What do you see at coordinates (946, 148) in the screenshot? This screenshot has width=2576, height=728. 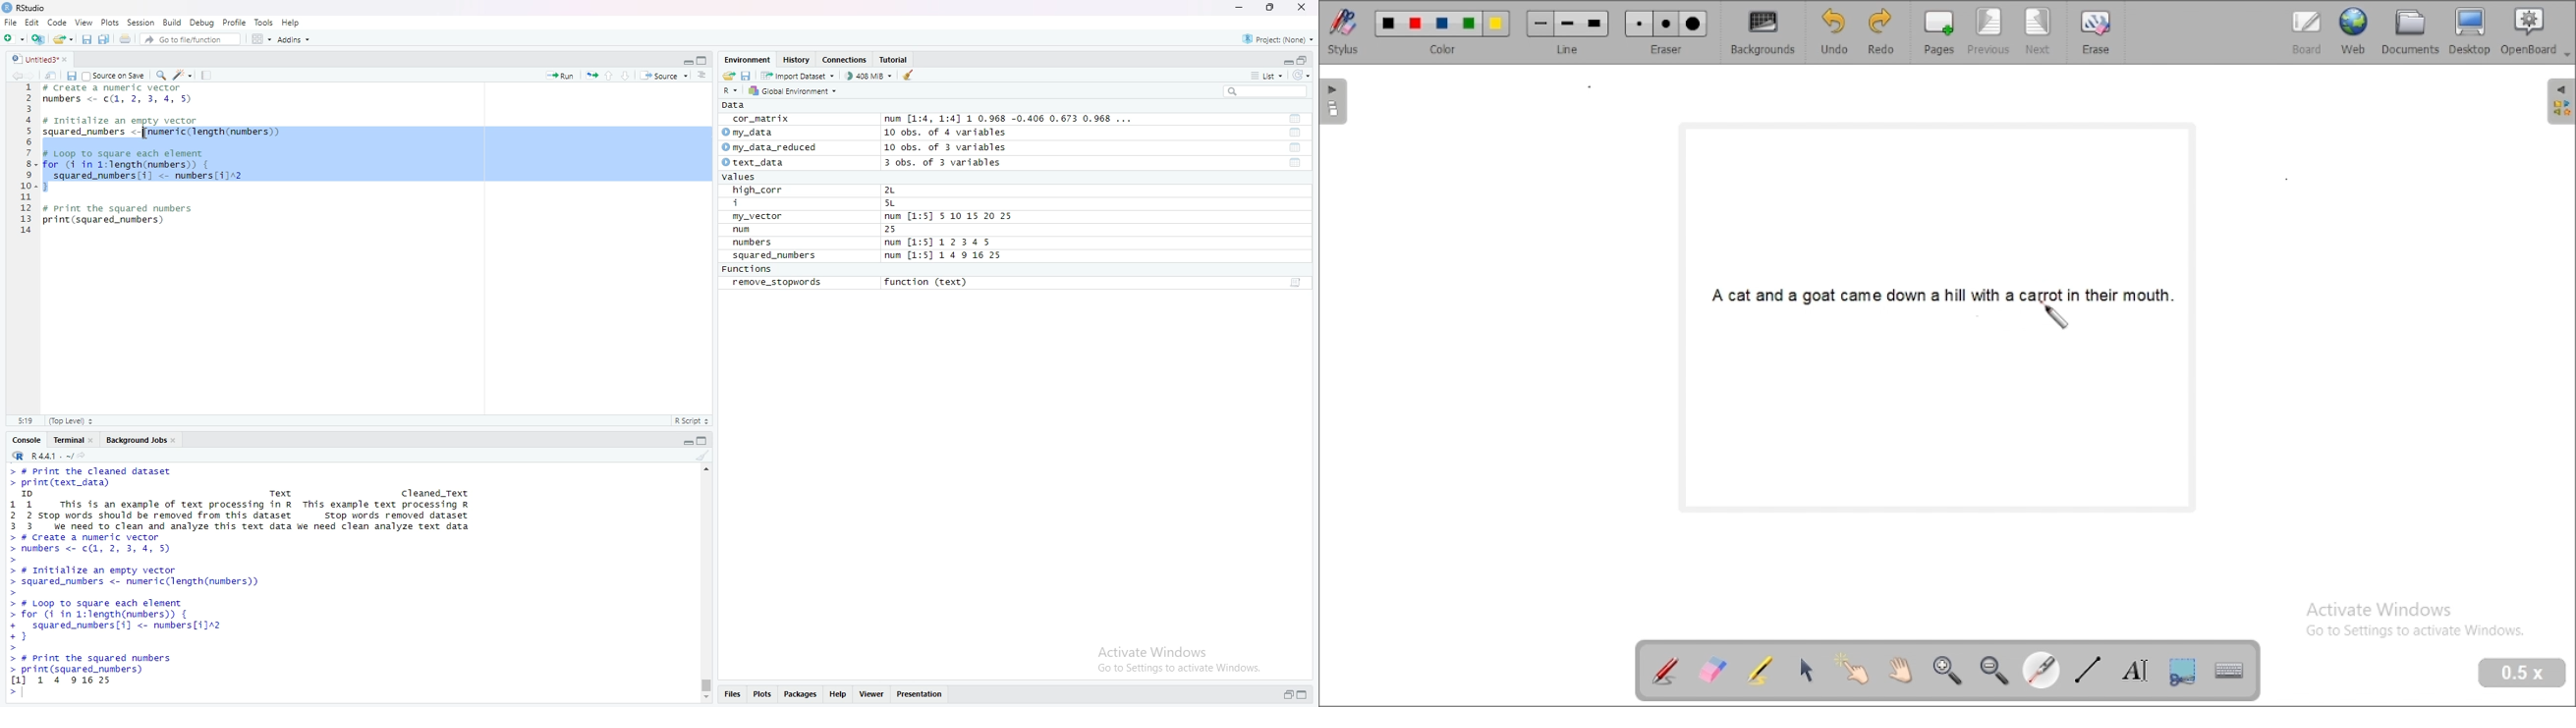 I see `10 obs. of 3 variables` at bounding box center [946, 148].